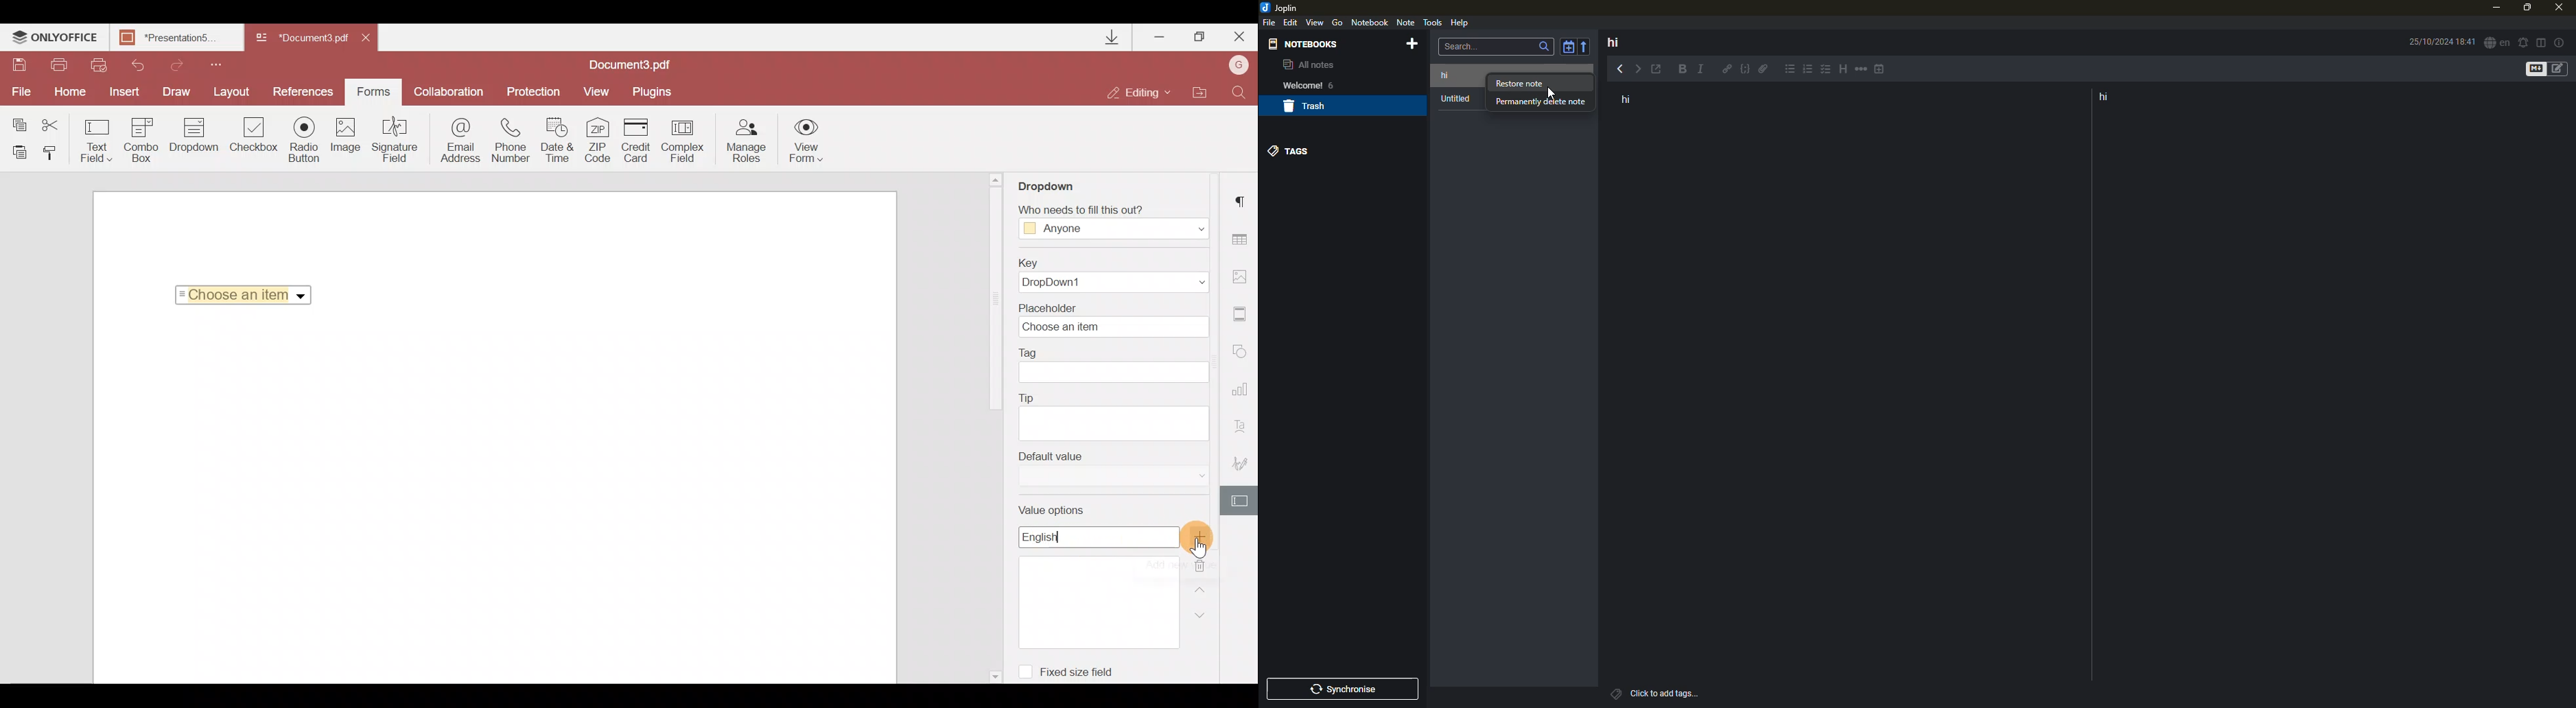  I want to click on Open file location, so click(1199, 94).